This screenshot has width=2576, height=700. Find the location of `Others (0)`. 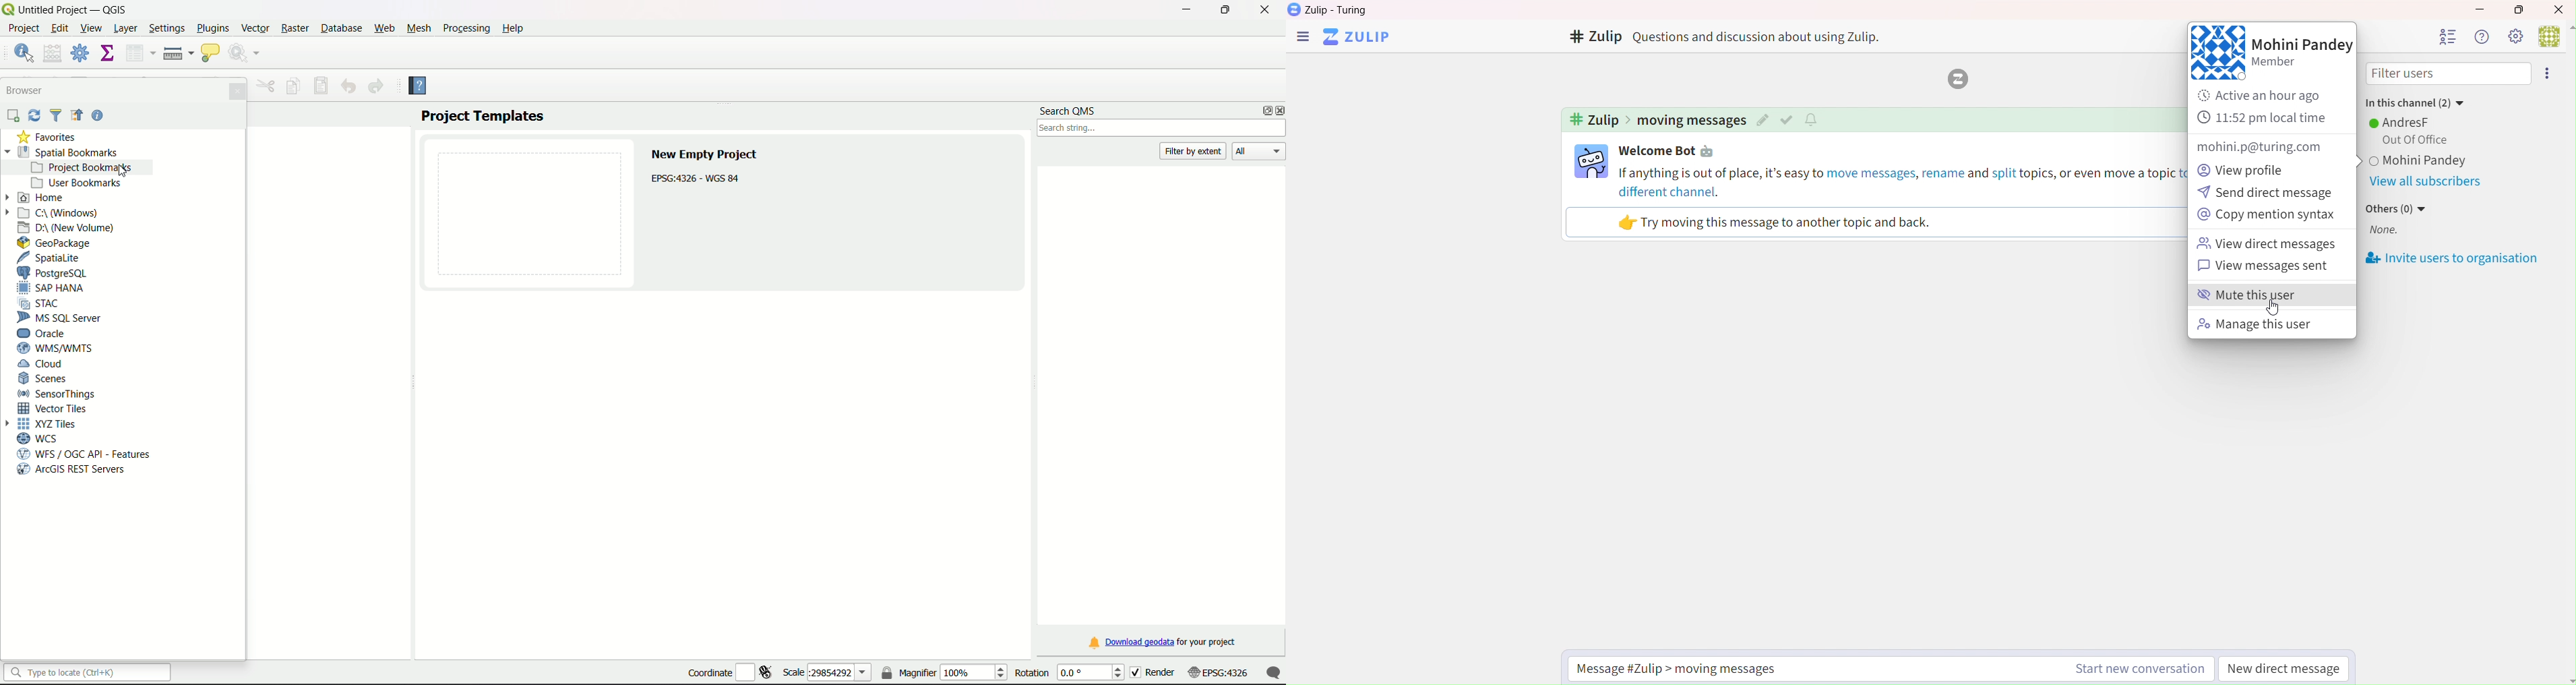

Others (0) is located at coordinates (2398, 208).